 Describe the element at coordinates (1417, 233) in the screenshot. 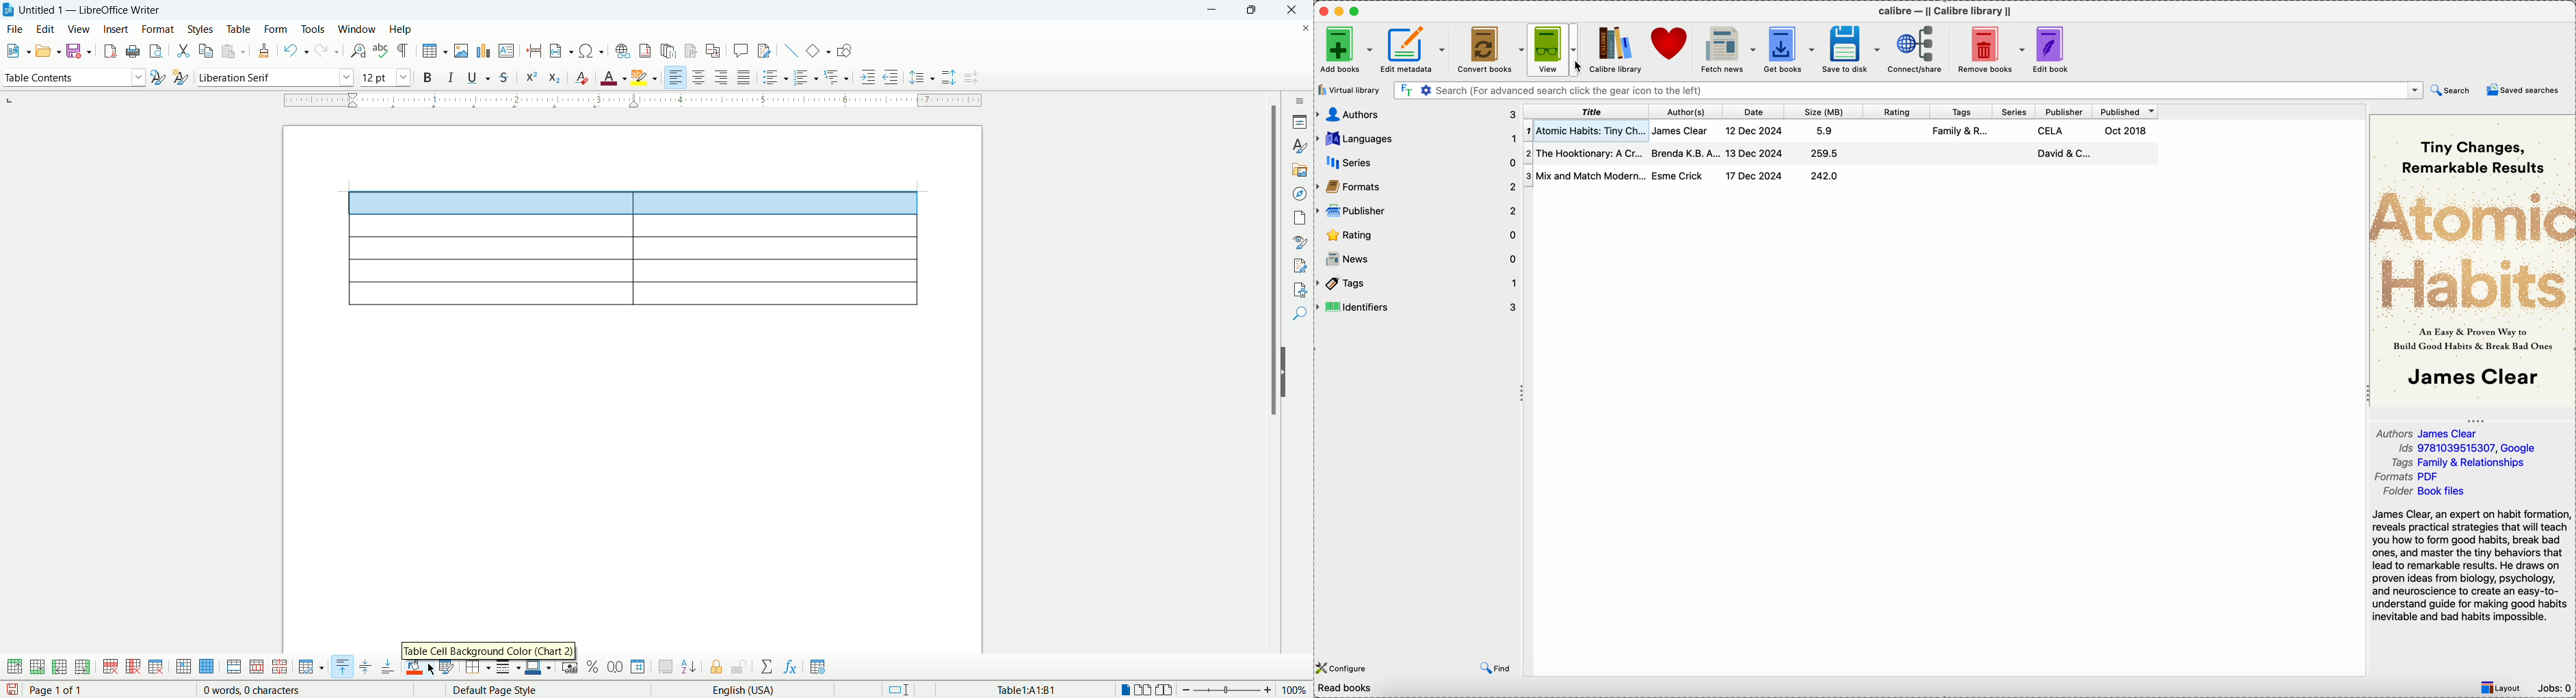

I see `rating` at that location.